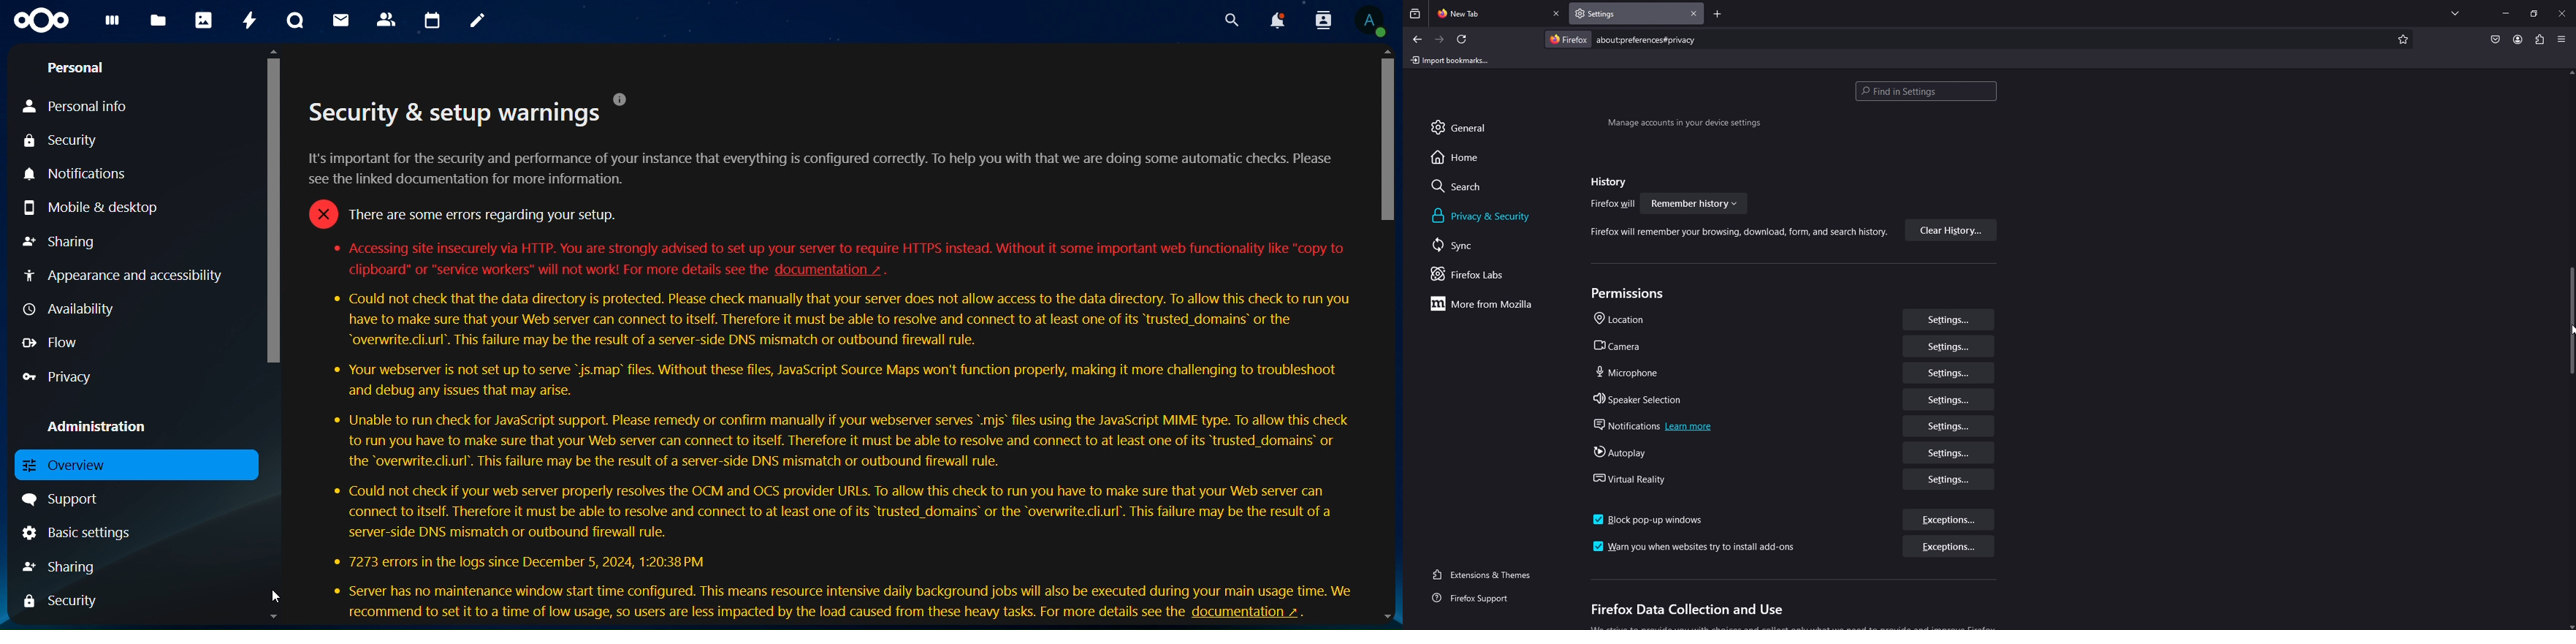  I want to click on firefox labs, so click(1485, 274).